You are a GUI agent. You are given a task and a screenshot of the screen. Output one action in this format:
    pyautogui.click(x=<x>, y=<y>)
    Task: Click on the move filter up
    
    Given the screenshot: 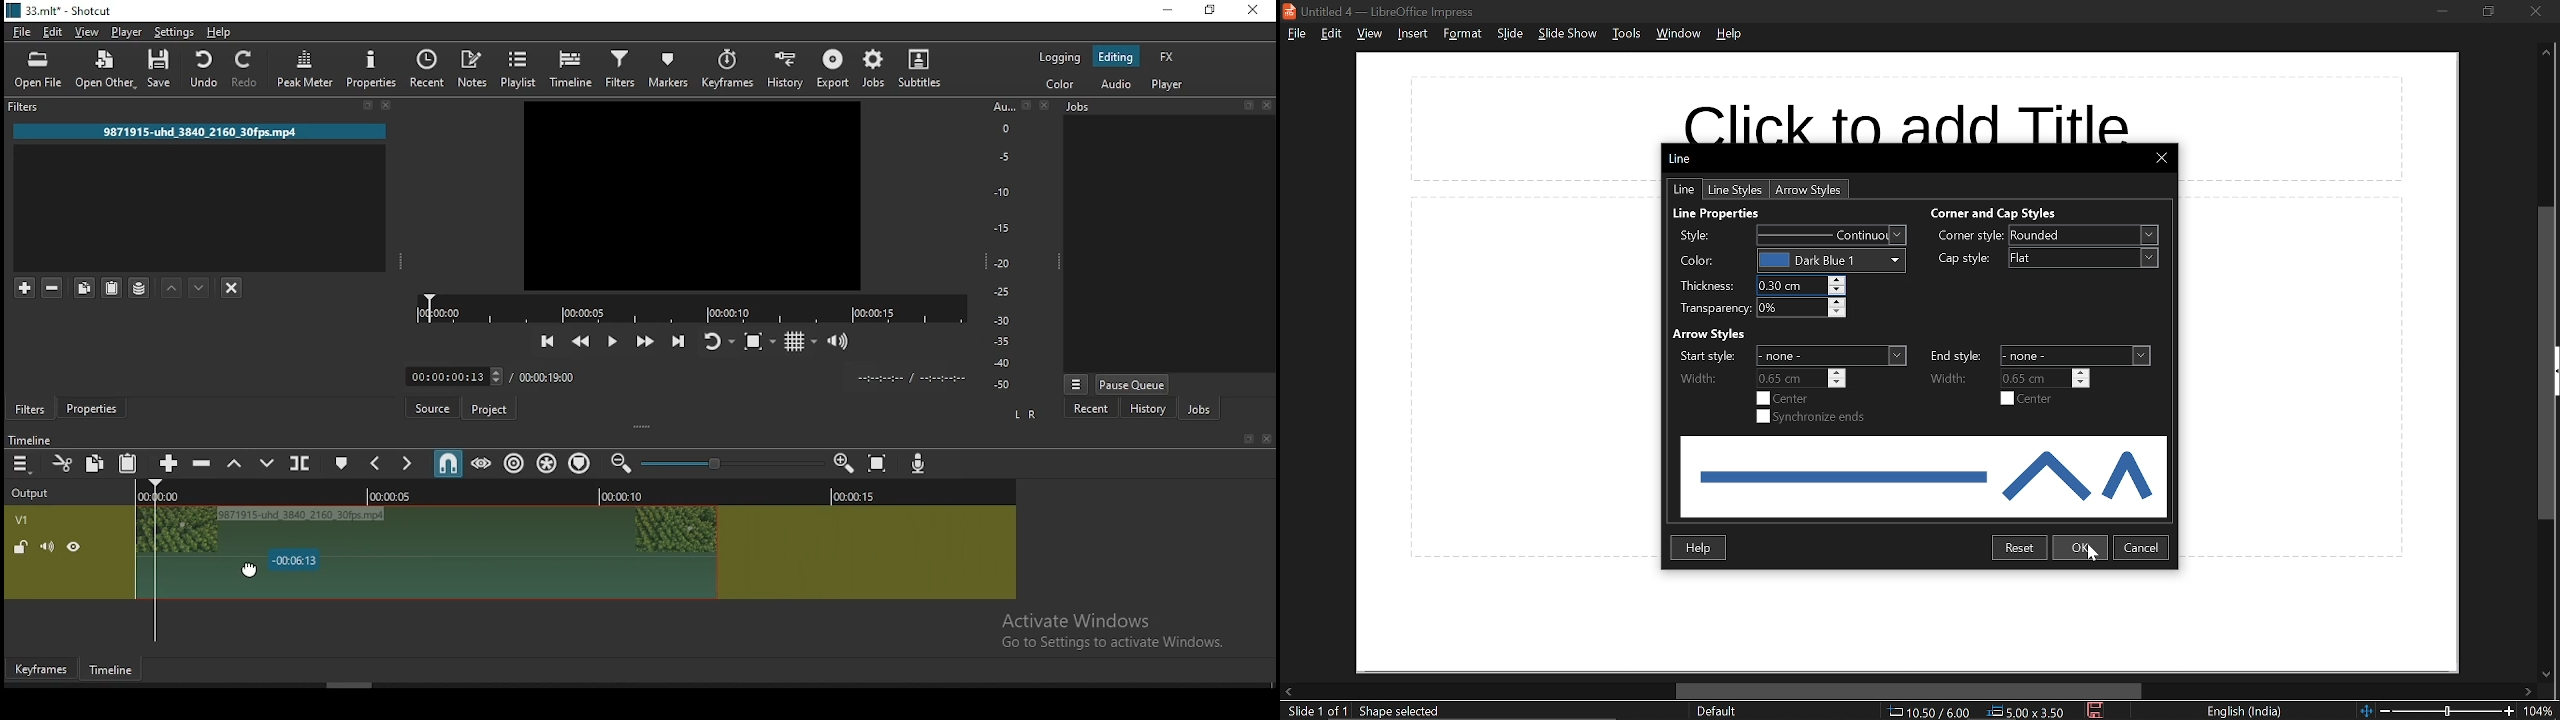 What is the action you would take?
    pyautogui.click(x=170, y=288)
    